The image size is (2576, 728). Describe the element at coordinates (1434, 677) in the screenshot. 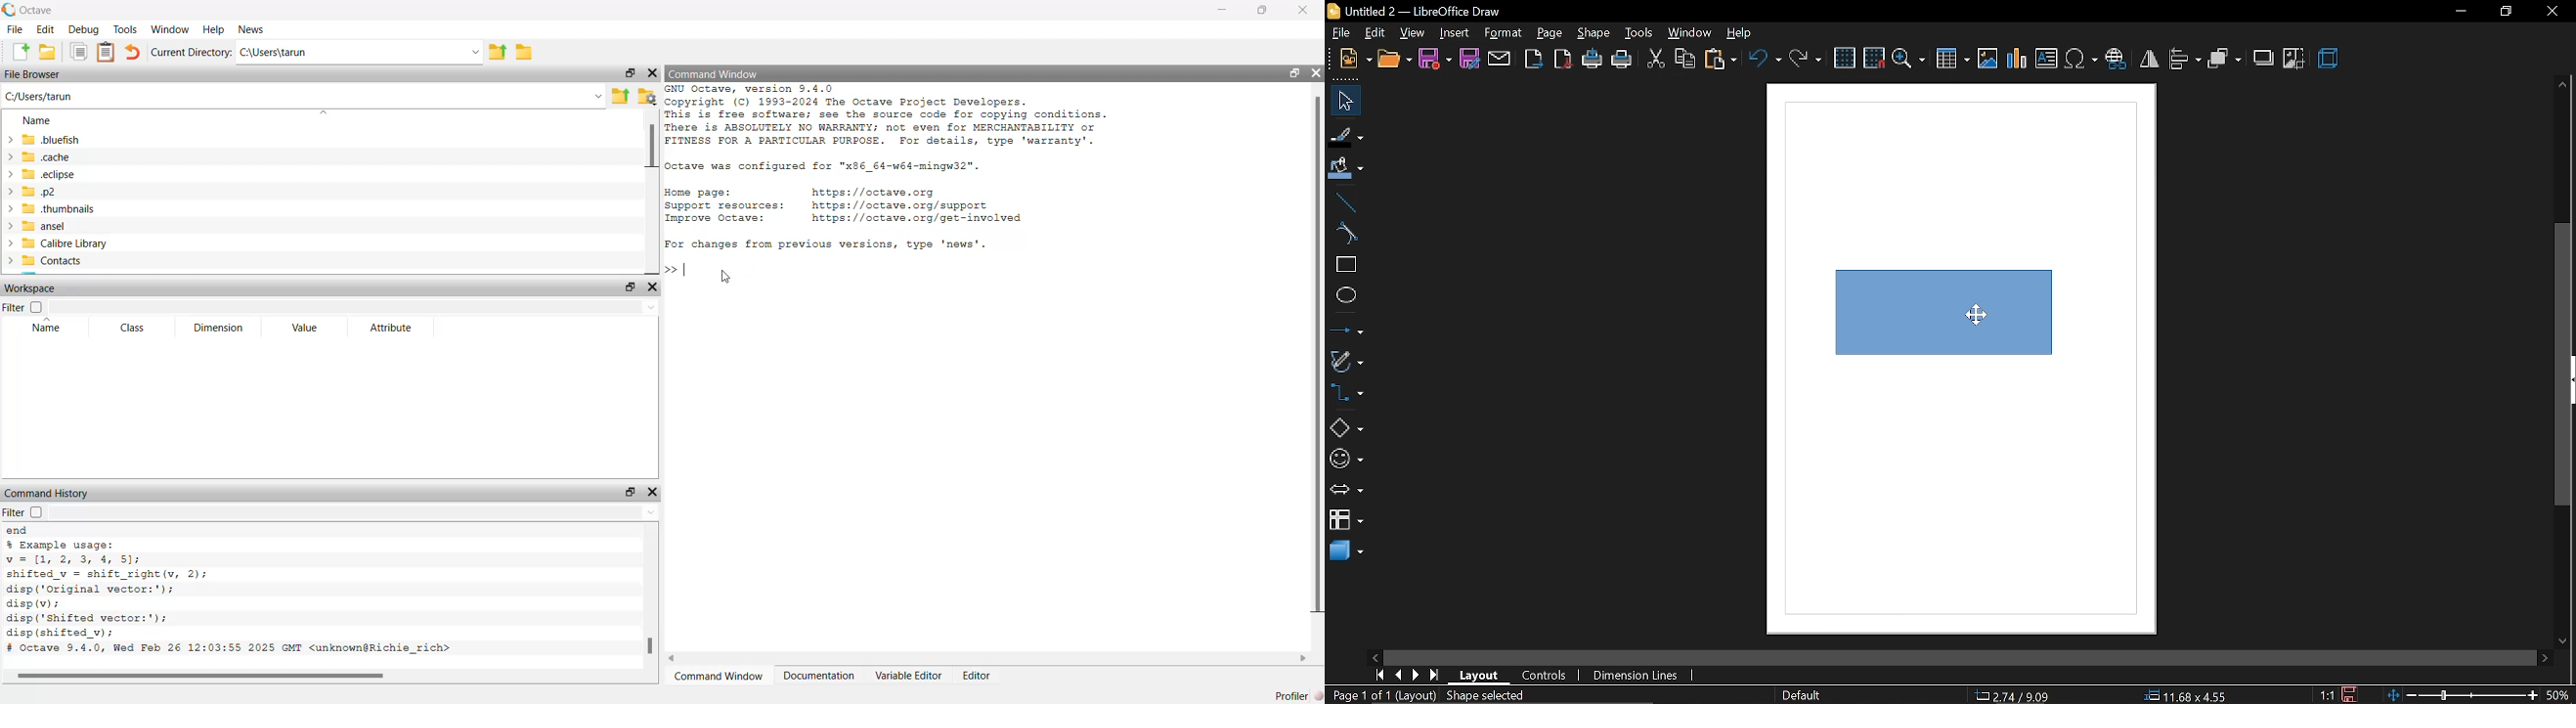

I see `go to last page` at that location.